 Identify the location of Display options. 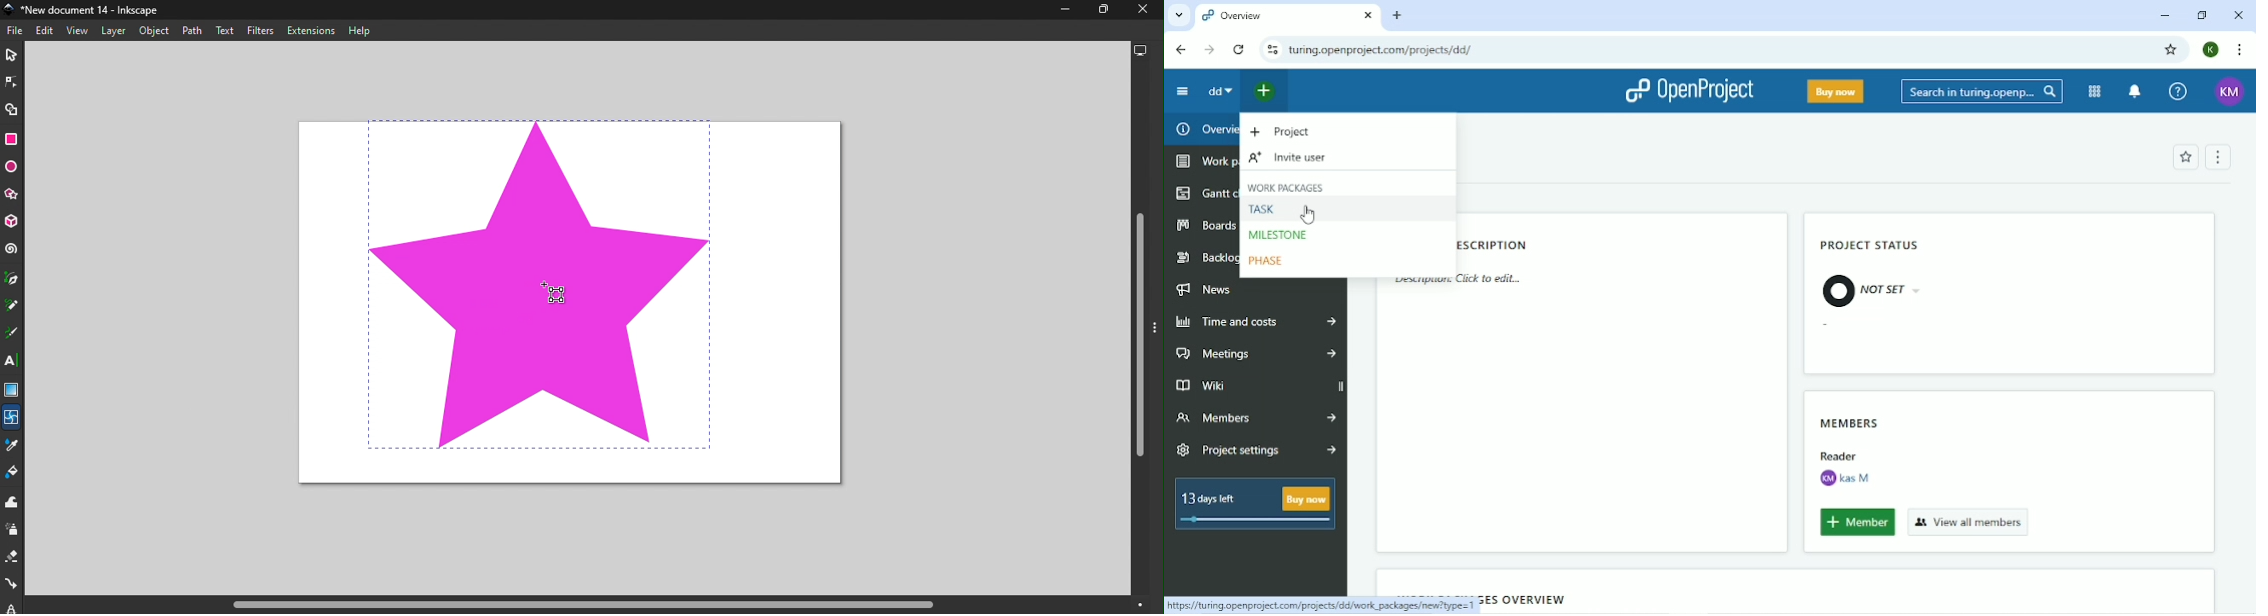
(1144, 51).